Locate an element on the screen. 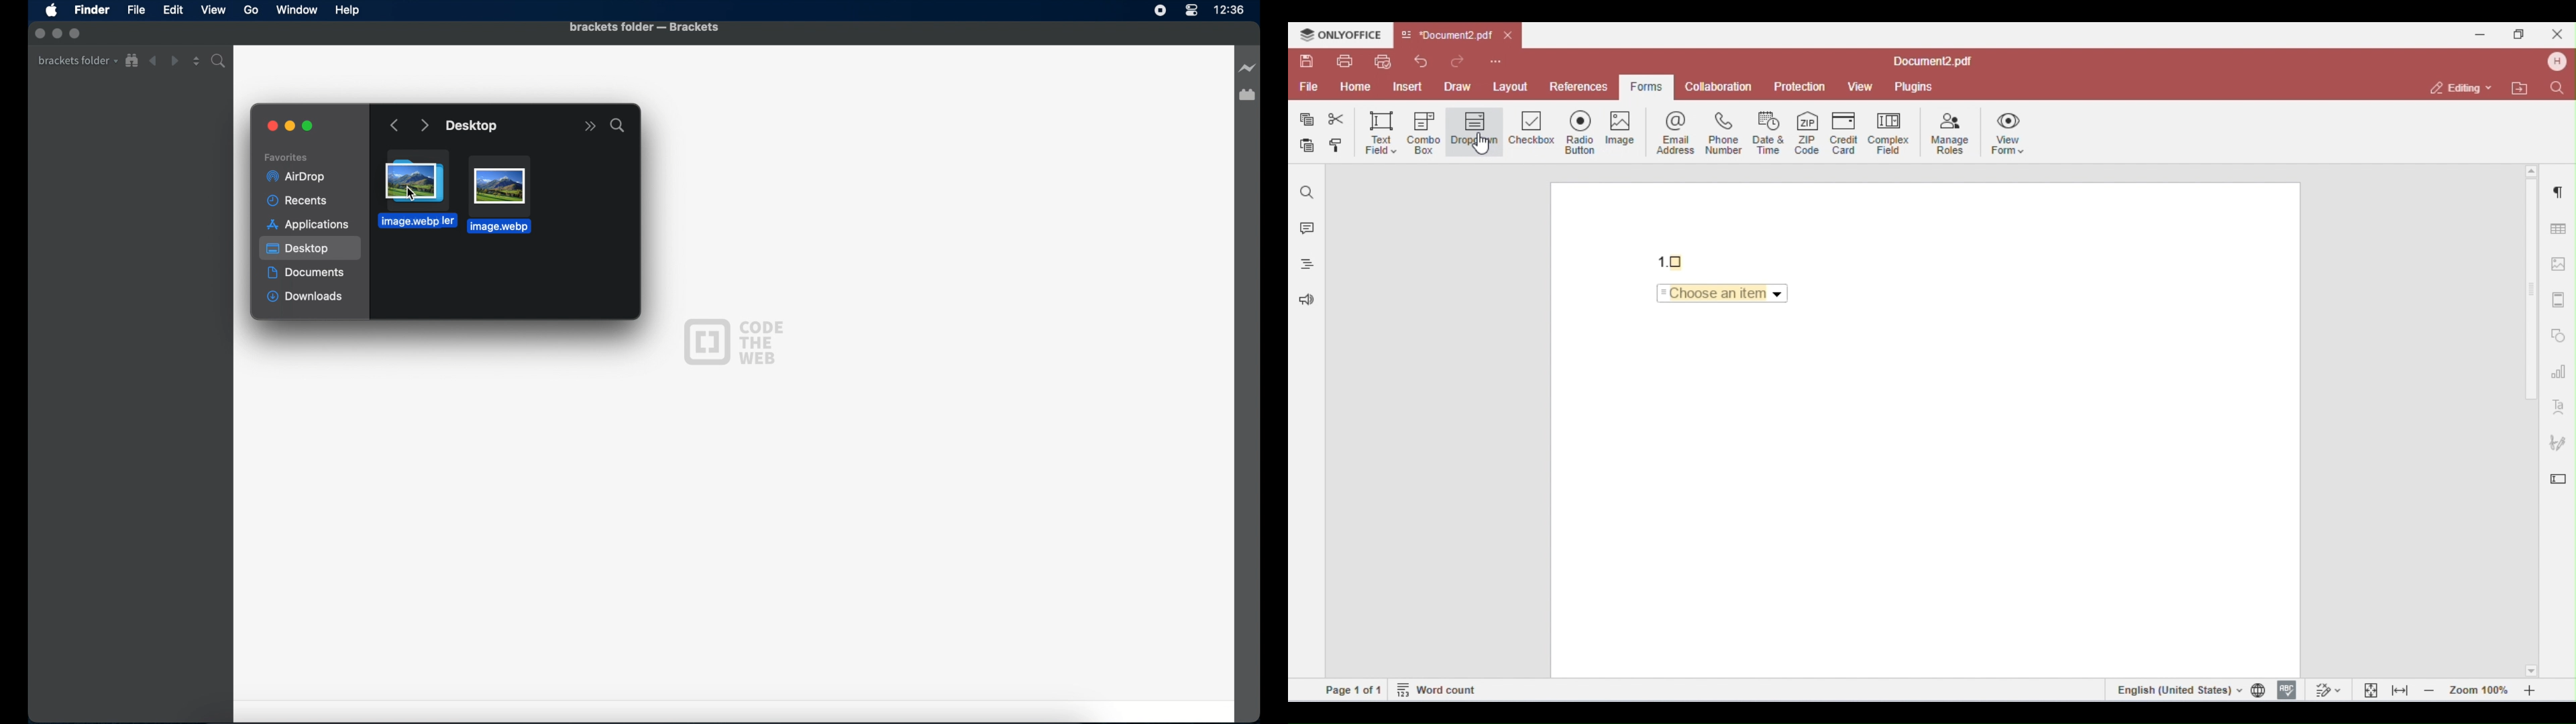  go backward is located at coordinates (395, 126).